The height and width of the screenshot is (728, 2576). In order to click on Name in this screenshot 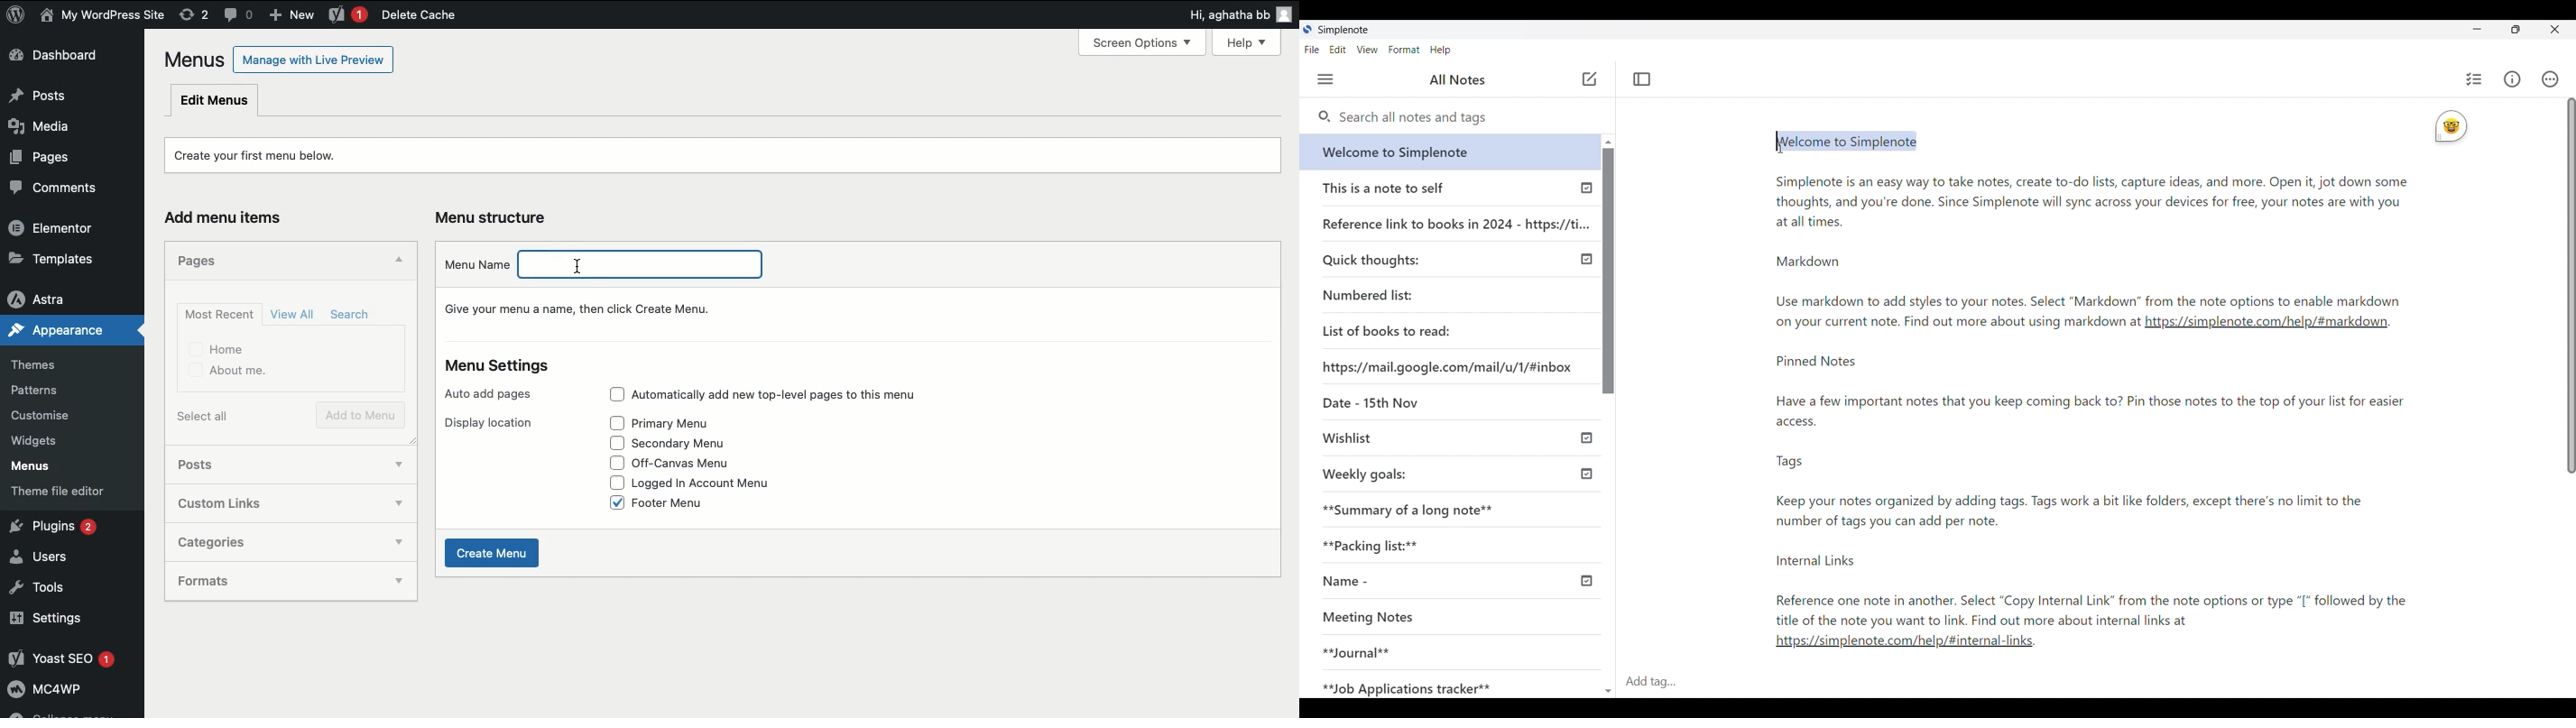, I will do `click(1341, 582)`.